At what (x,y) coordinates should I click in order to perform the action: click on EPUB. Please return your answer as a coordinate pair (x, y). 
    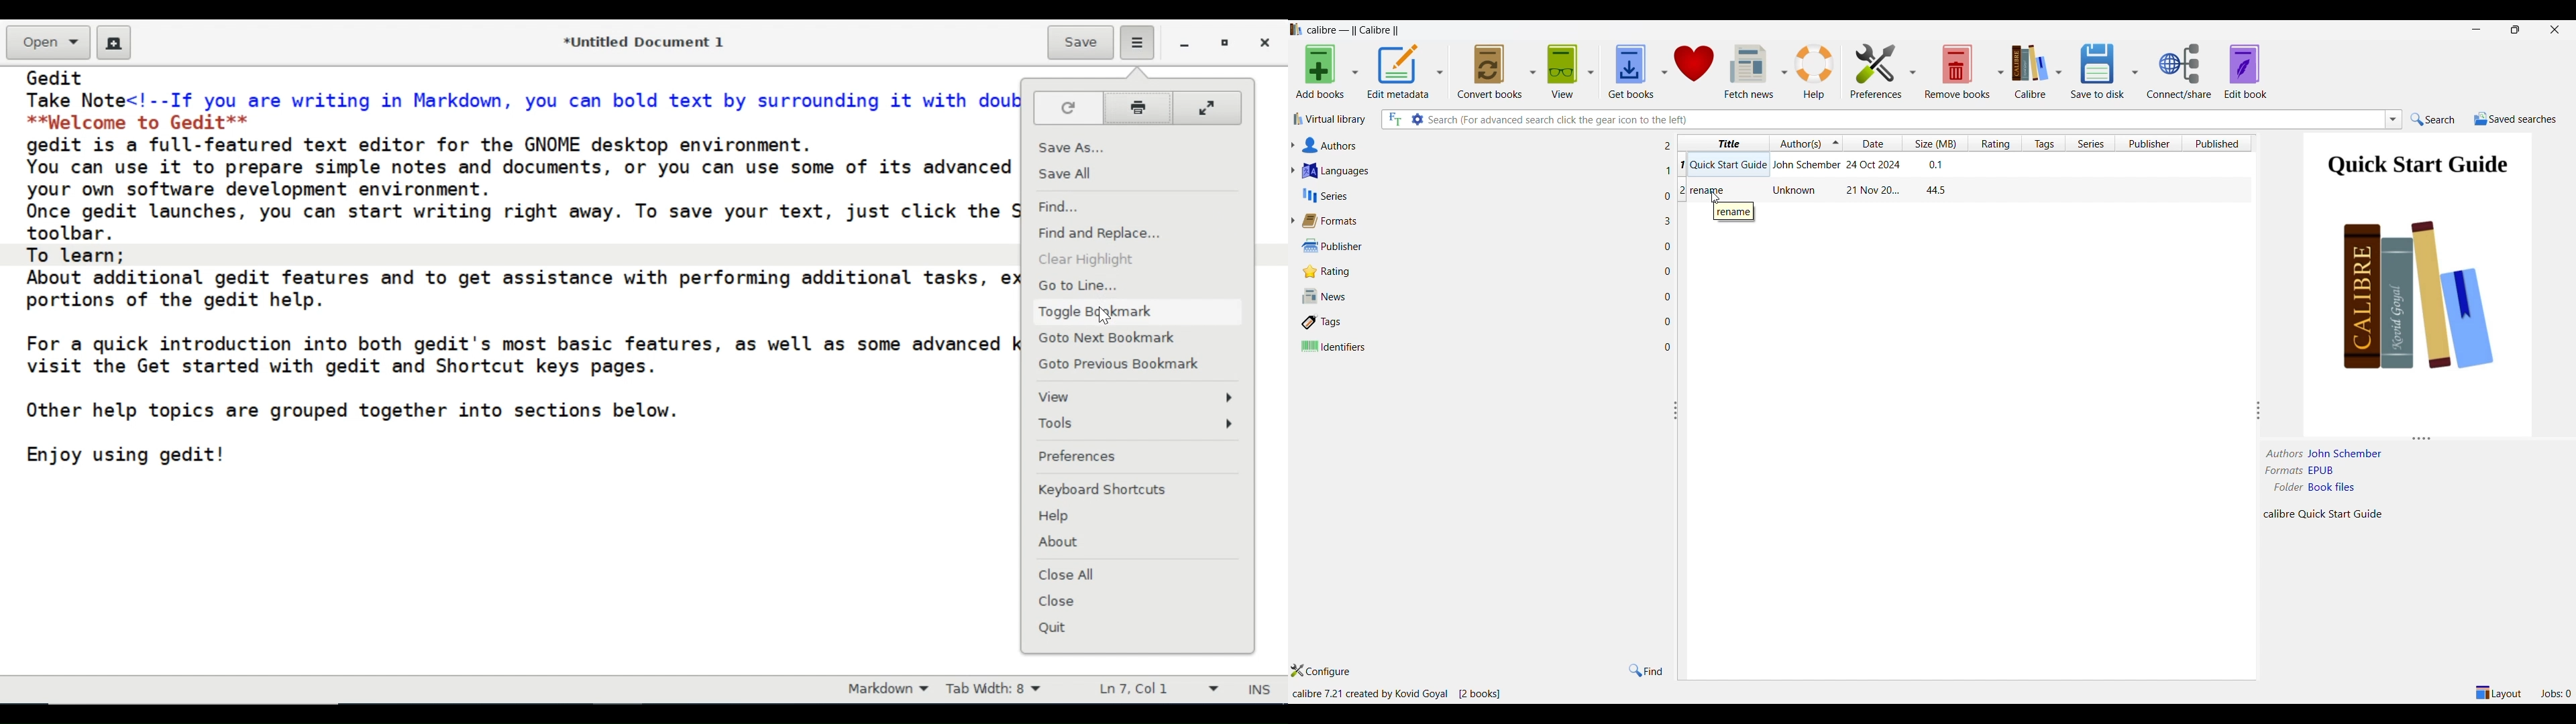
    Looking at the image, I should click on (2323, 470).